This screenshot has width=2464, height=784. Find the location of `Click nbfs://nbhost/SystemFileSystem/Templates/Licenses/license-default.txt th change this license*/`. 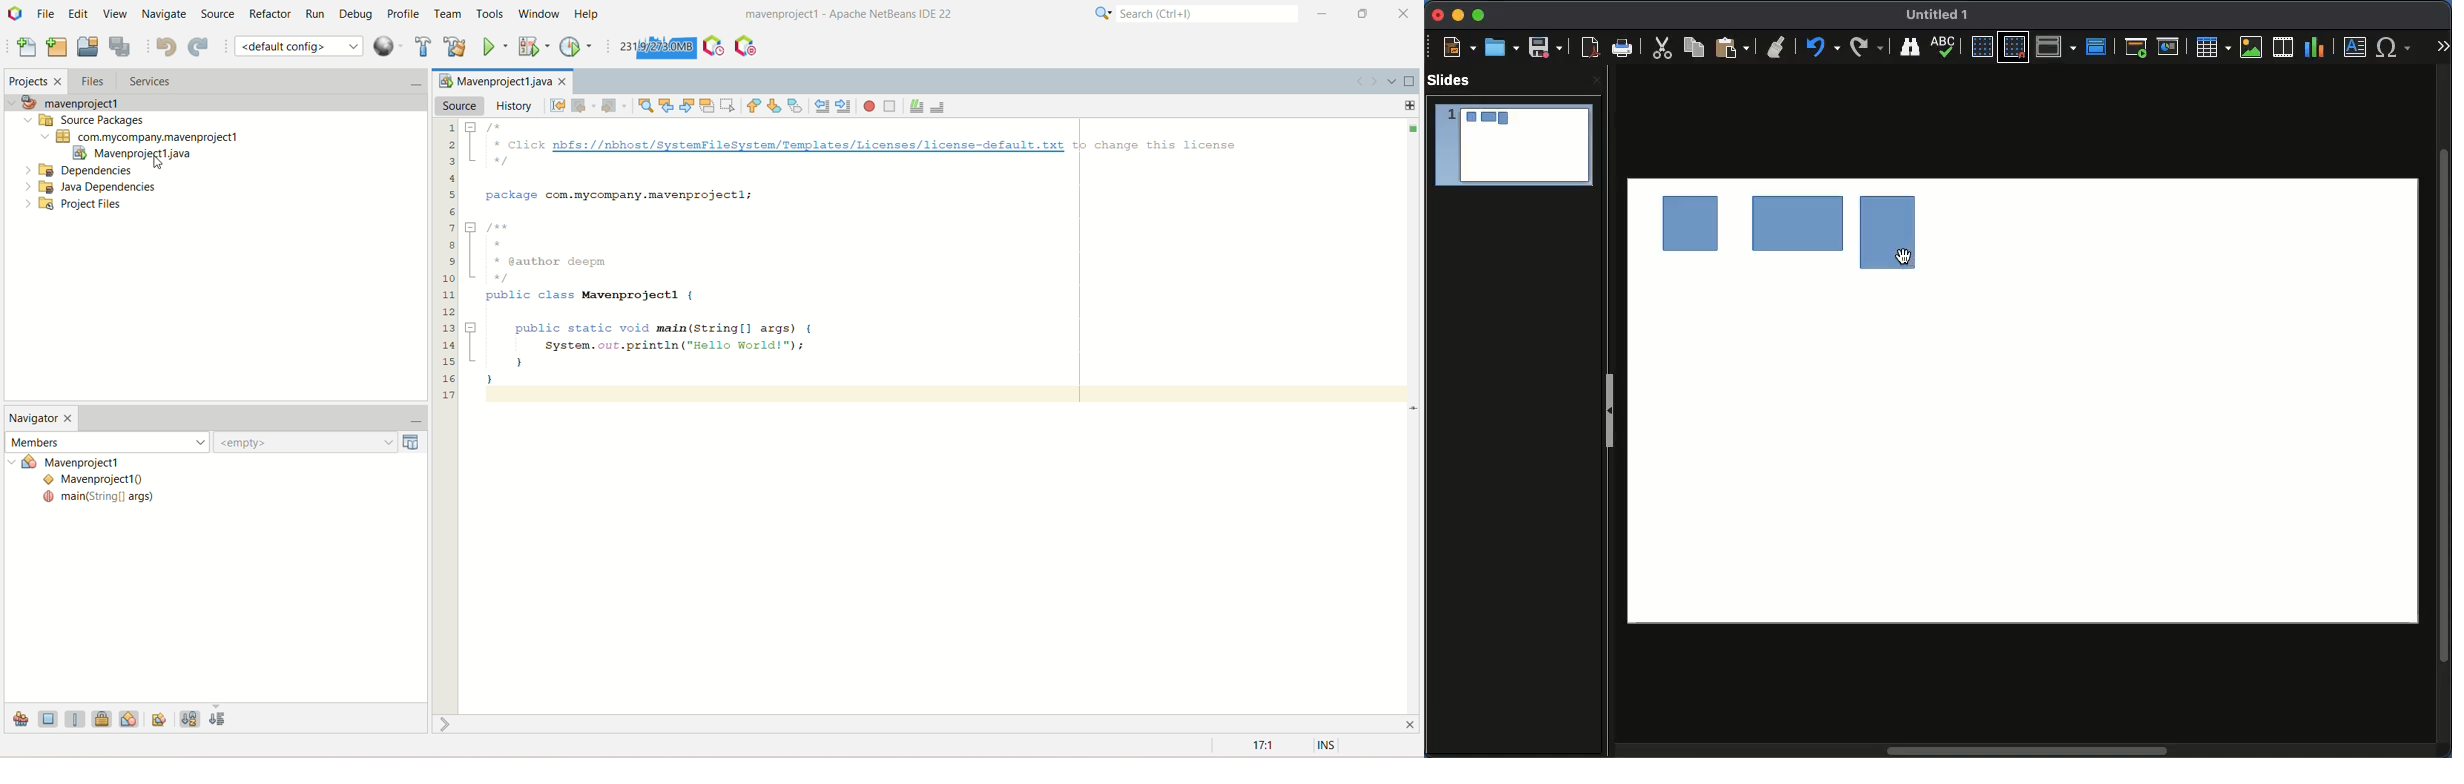

Click nbfs://nbhost/SystemFileSystem/Templates/Licenses/license-default.txt th change this license*/ is located at coordinates (857, 145).